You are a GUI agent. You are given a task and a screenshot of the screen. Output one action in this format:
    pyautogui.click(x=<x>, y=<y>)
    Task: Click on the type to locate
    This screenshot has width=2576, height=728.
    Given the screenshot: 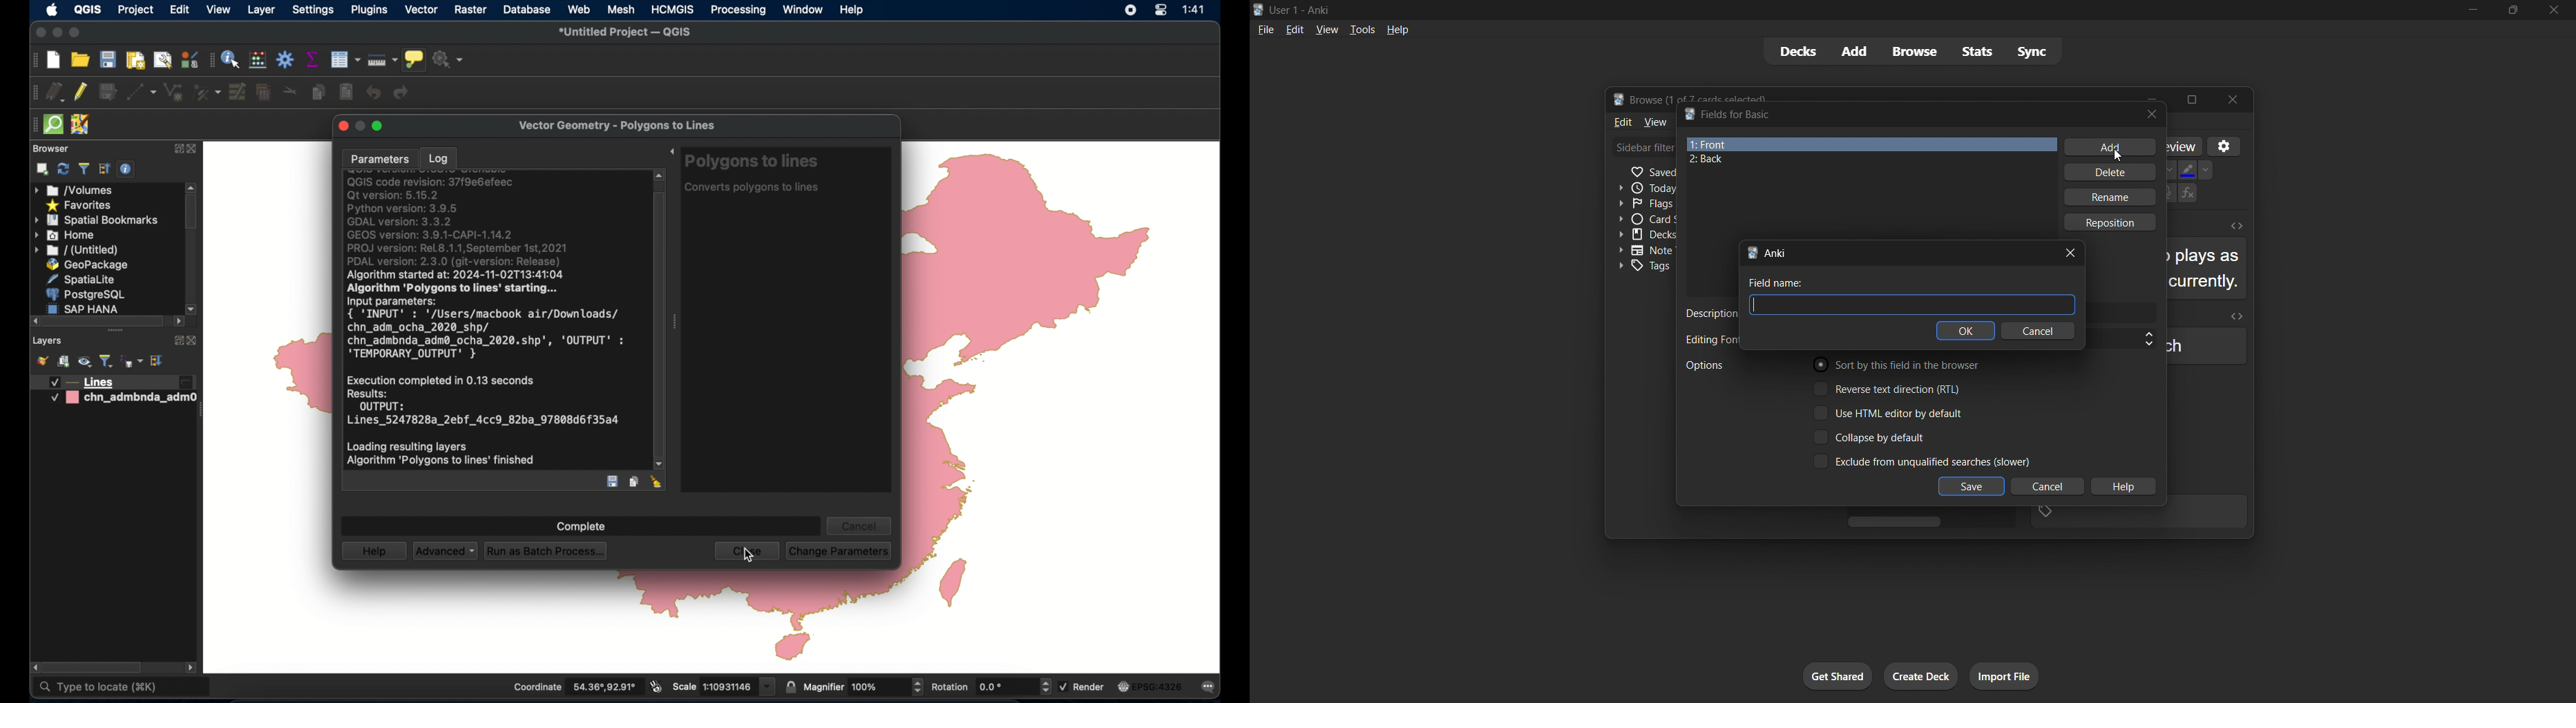 What is the action you would take?
    pyautogui.click(x=98, y=689)
    